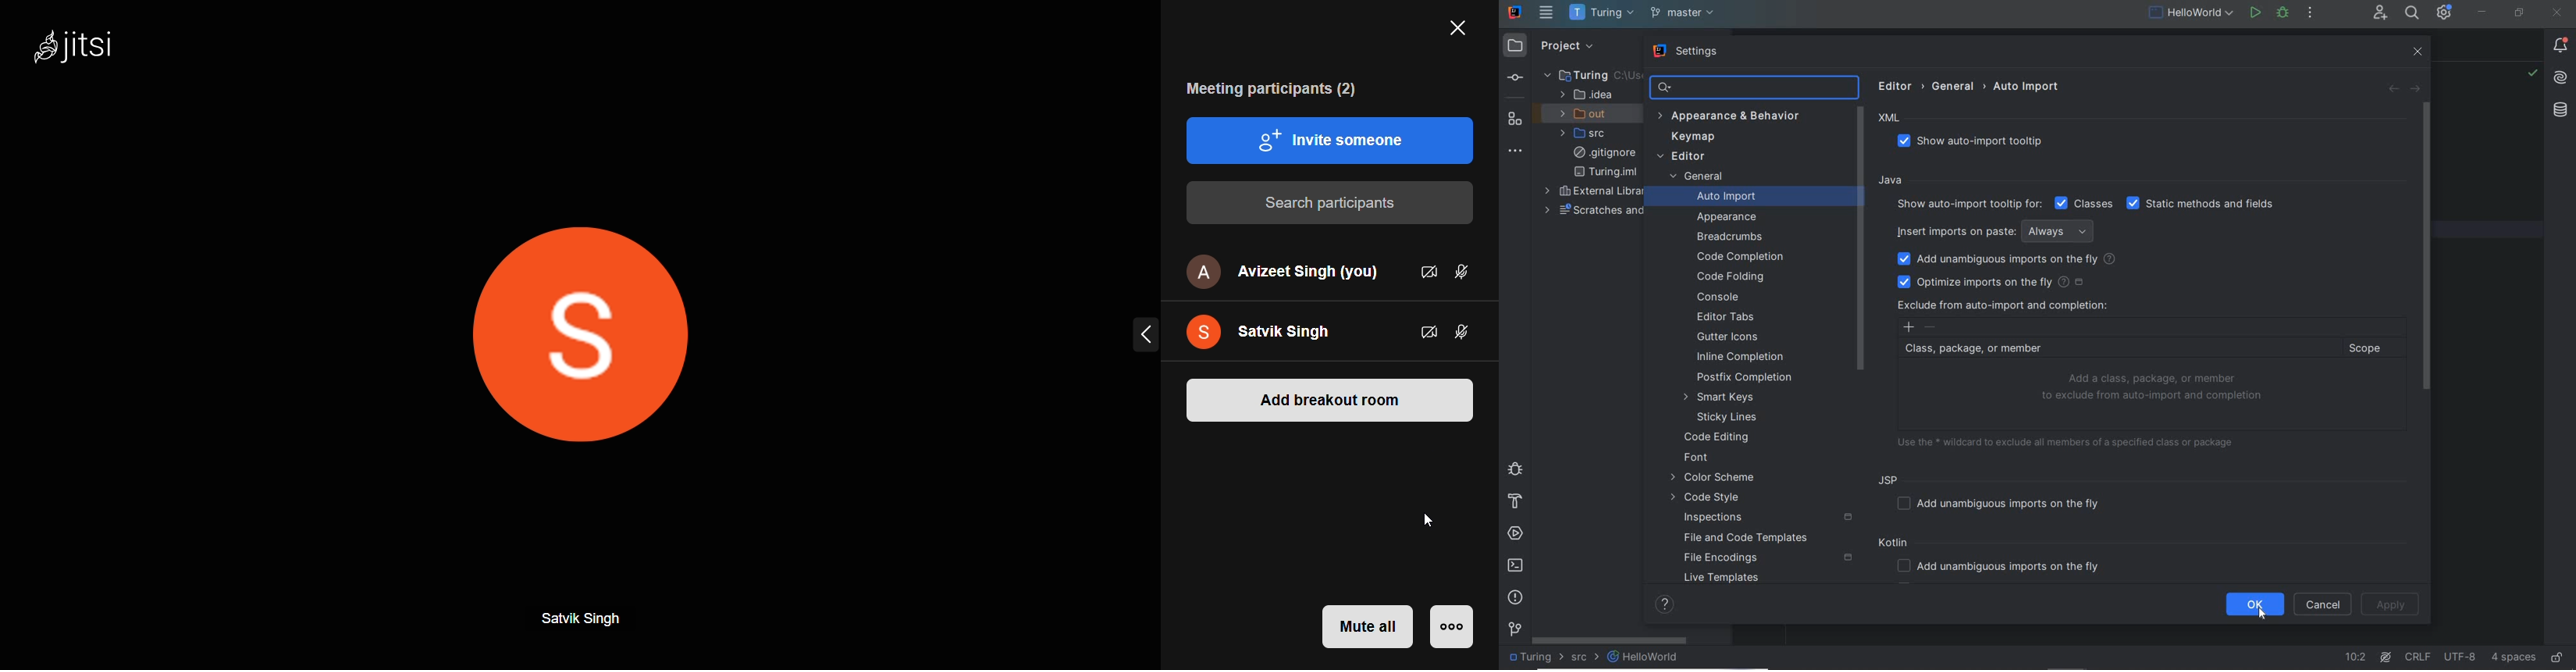  I want to click on SHOW AUTO-IMPORT TOOLTIP, so click(1978, 142).